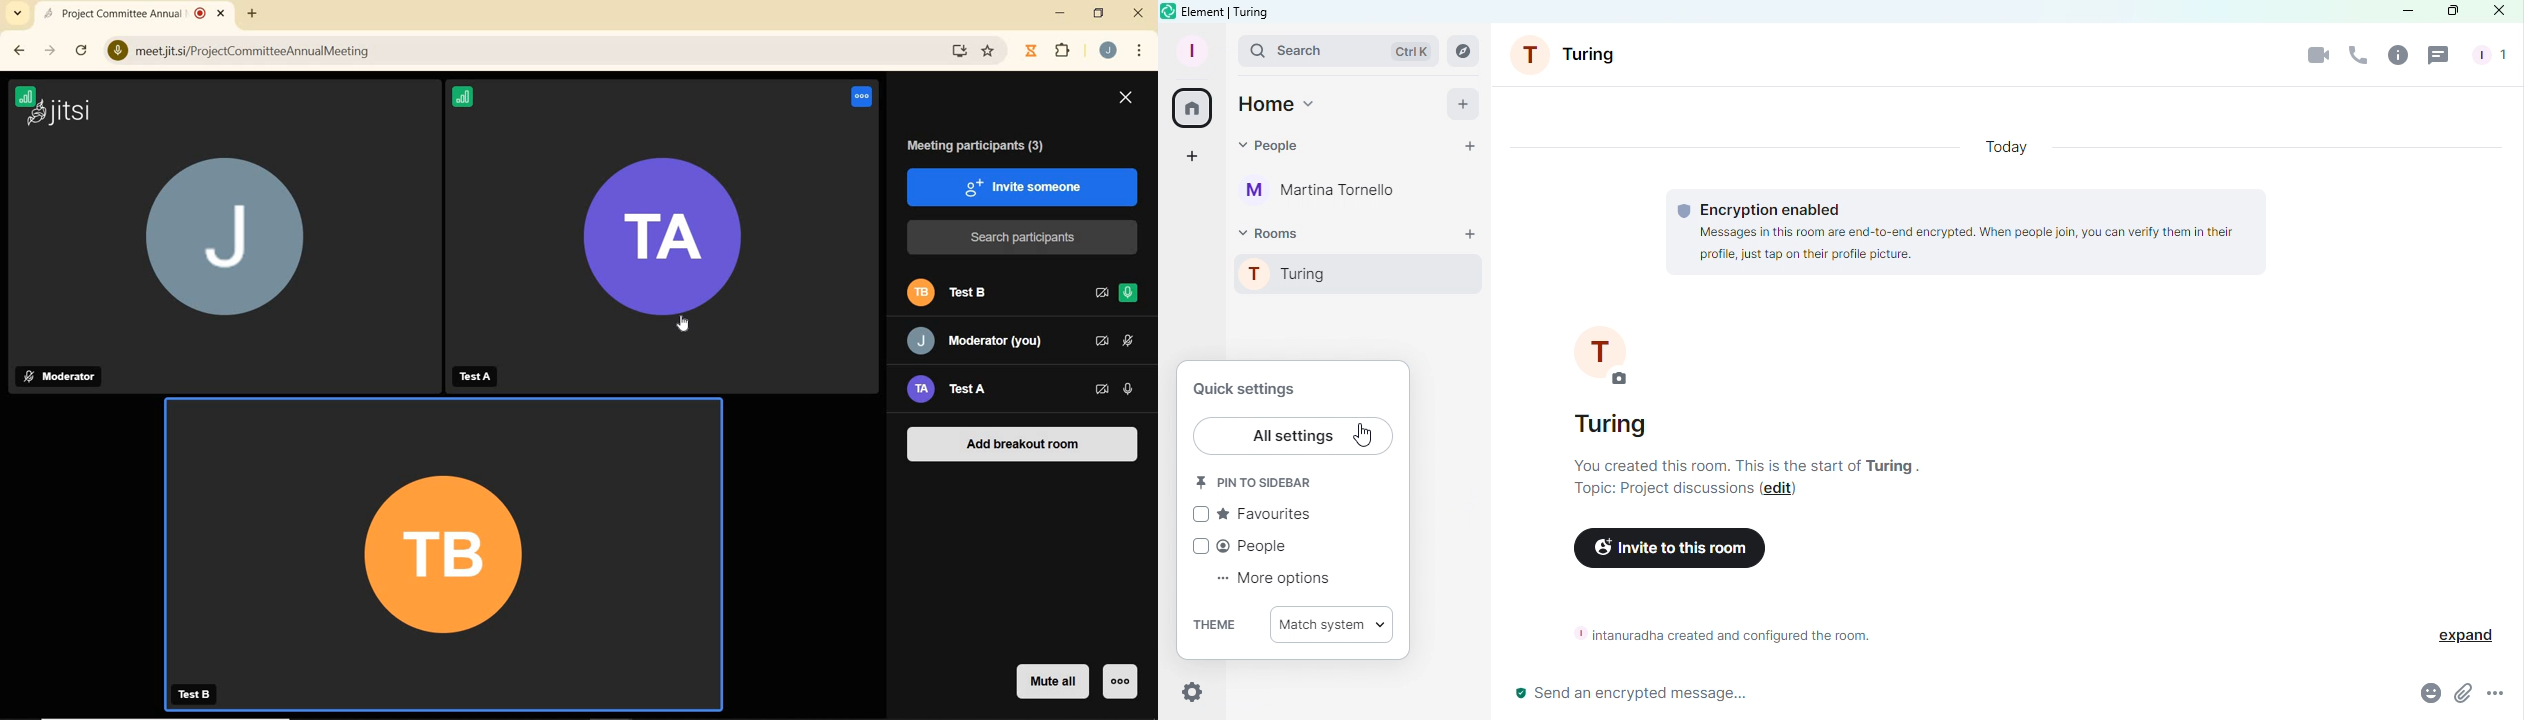 Image resolution: width=2548 pixels, height=728 pixels. I want to click on Add a room, so click(1469, 236).